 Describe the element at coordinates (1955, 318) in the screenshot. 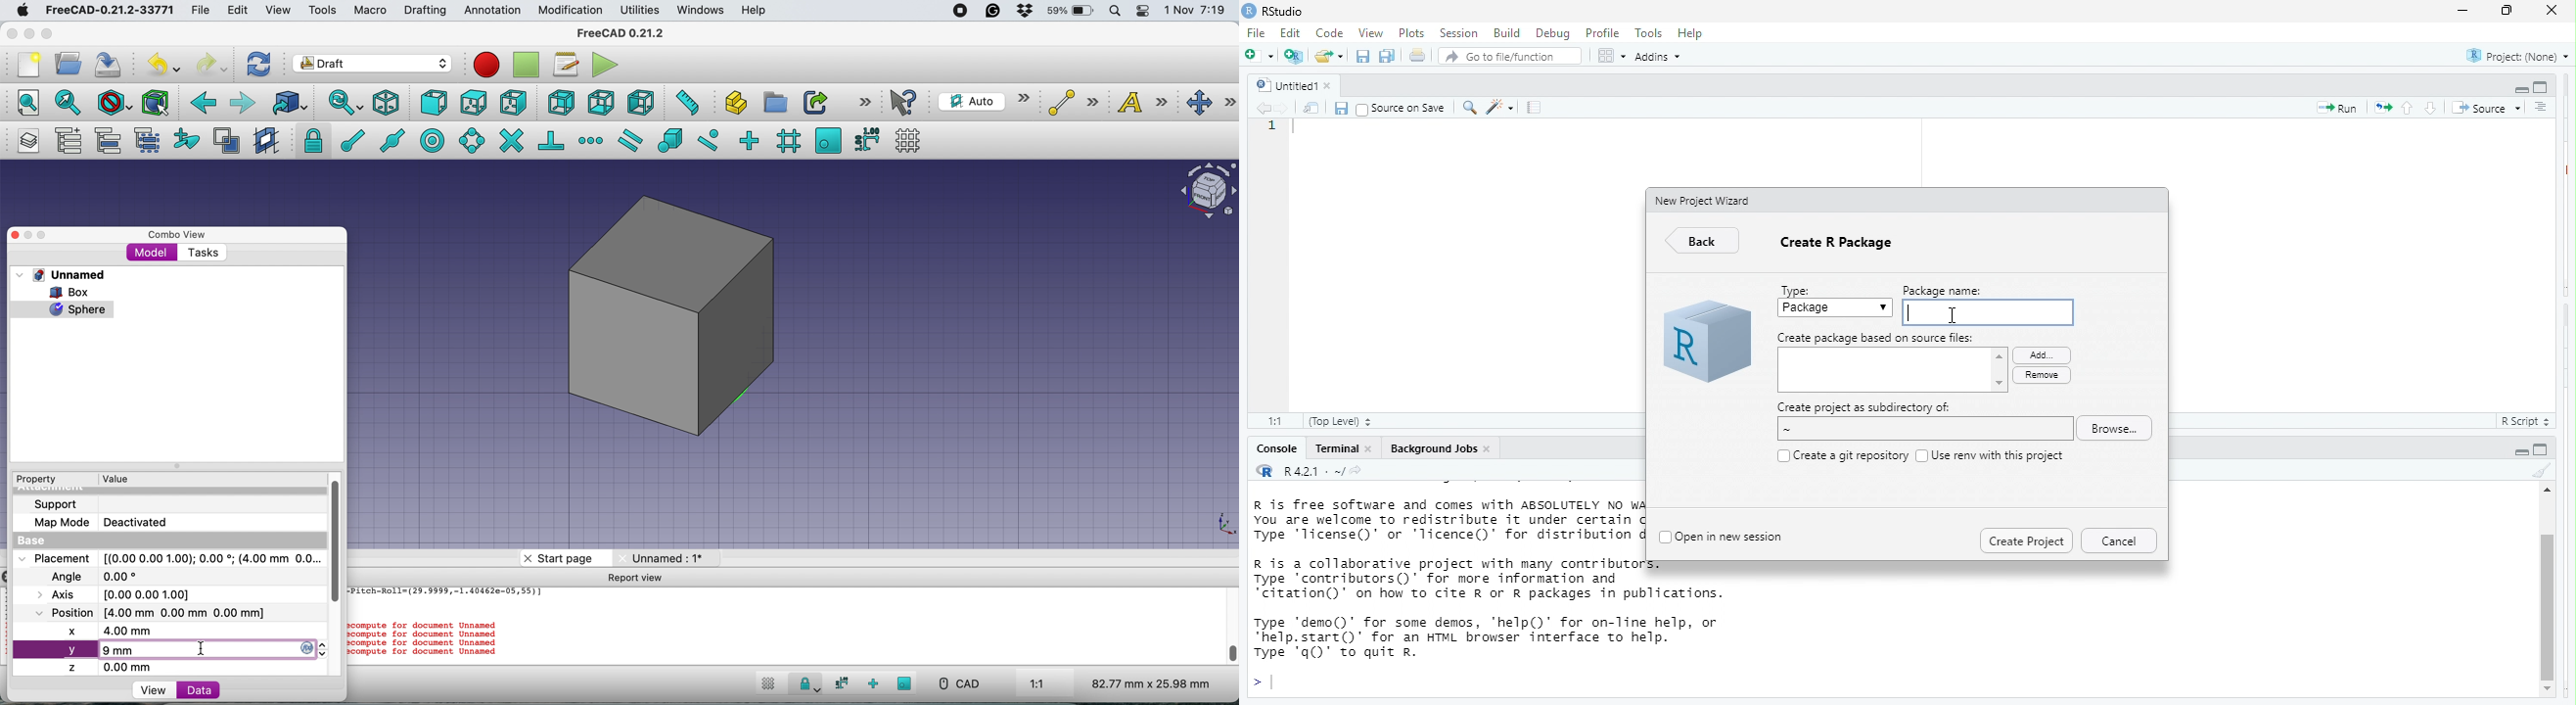

I see `cursor movement` at that location.